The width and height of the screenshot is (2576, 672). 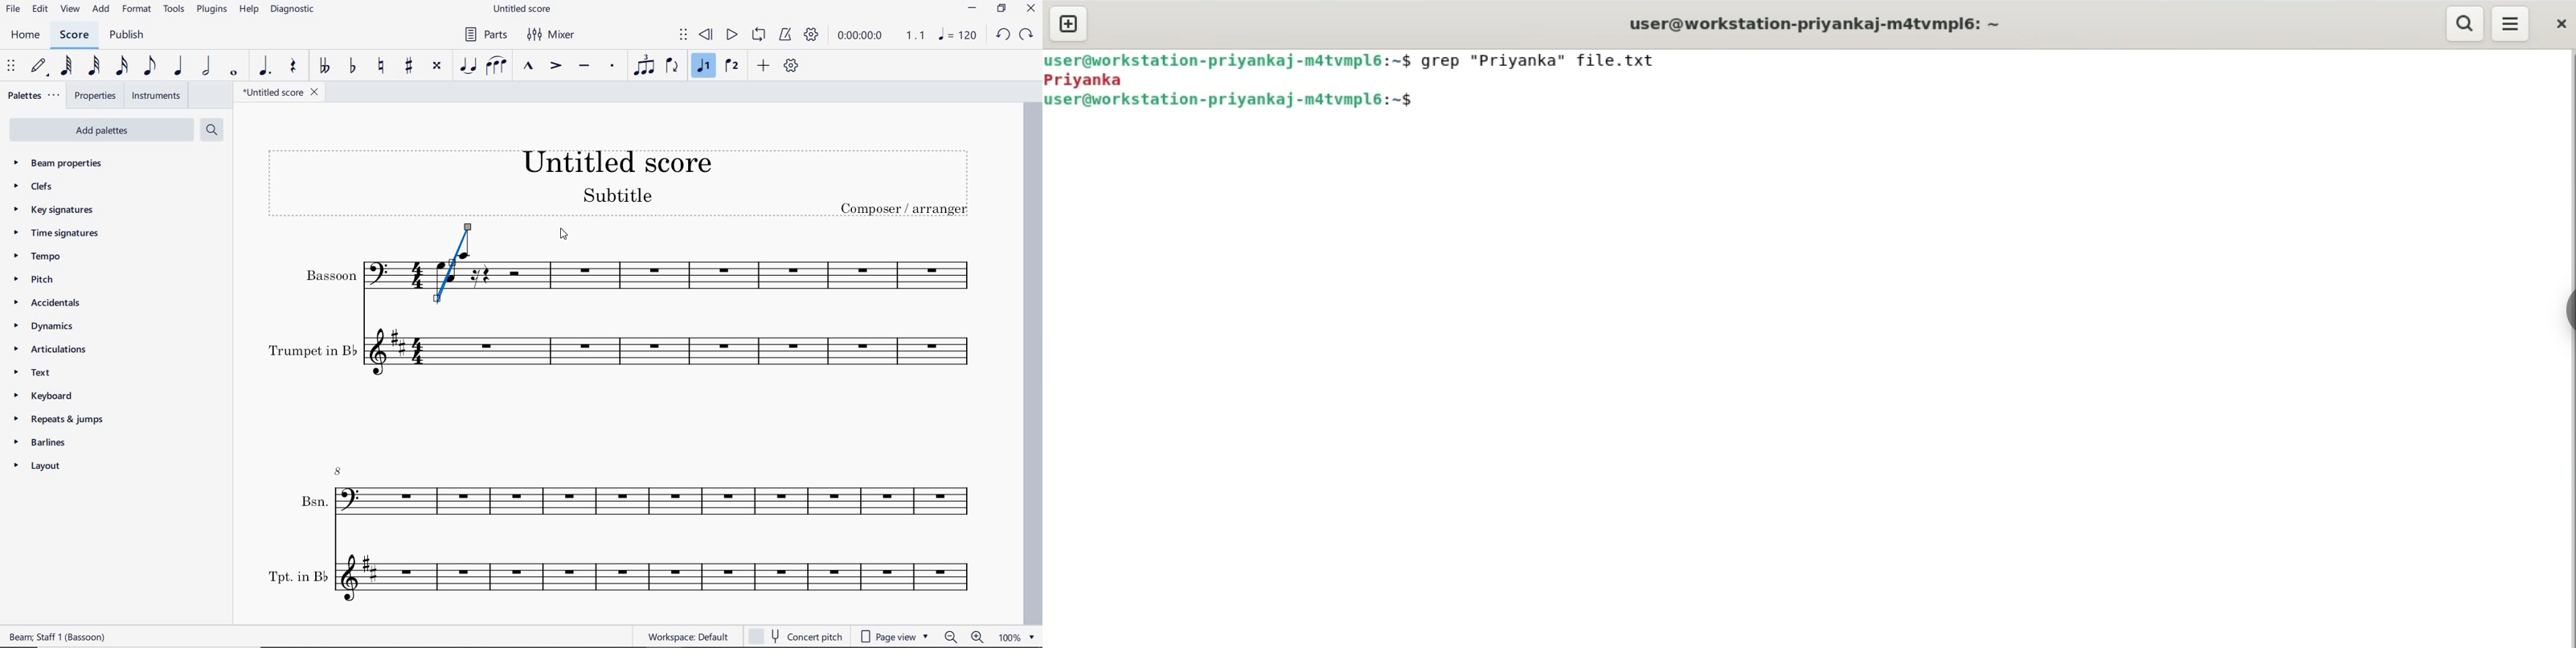 I want to click on articulations, so click(x=53, y=349).